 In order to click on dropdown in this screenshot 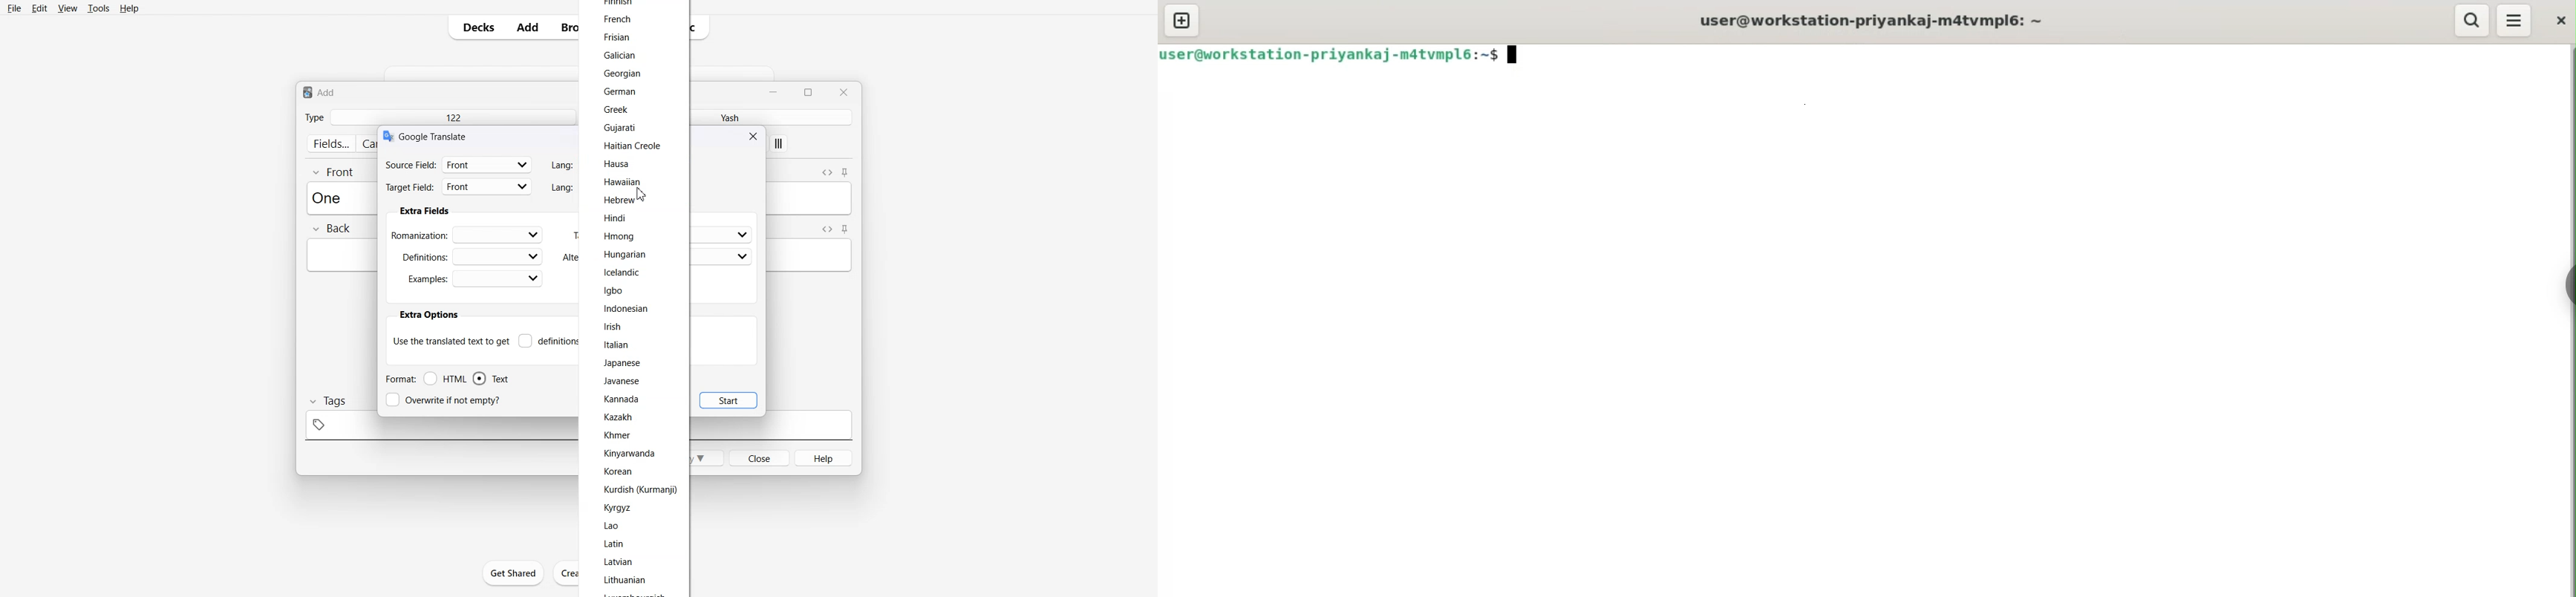, I will do `click(742, 235)`.